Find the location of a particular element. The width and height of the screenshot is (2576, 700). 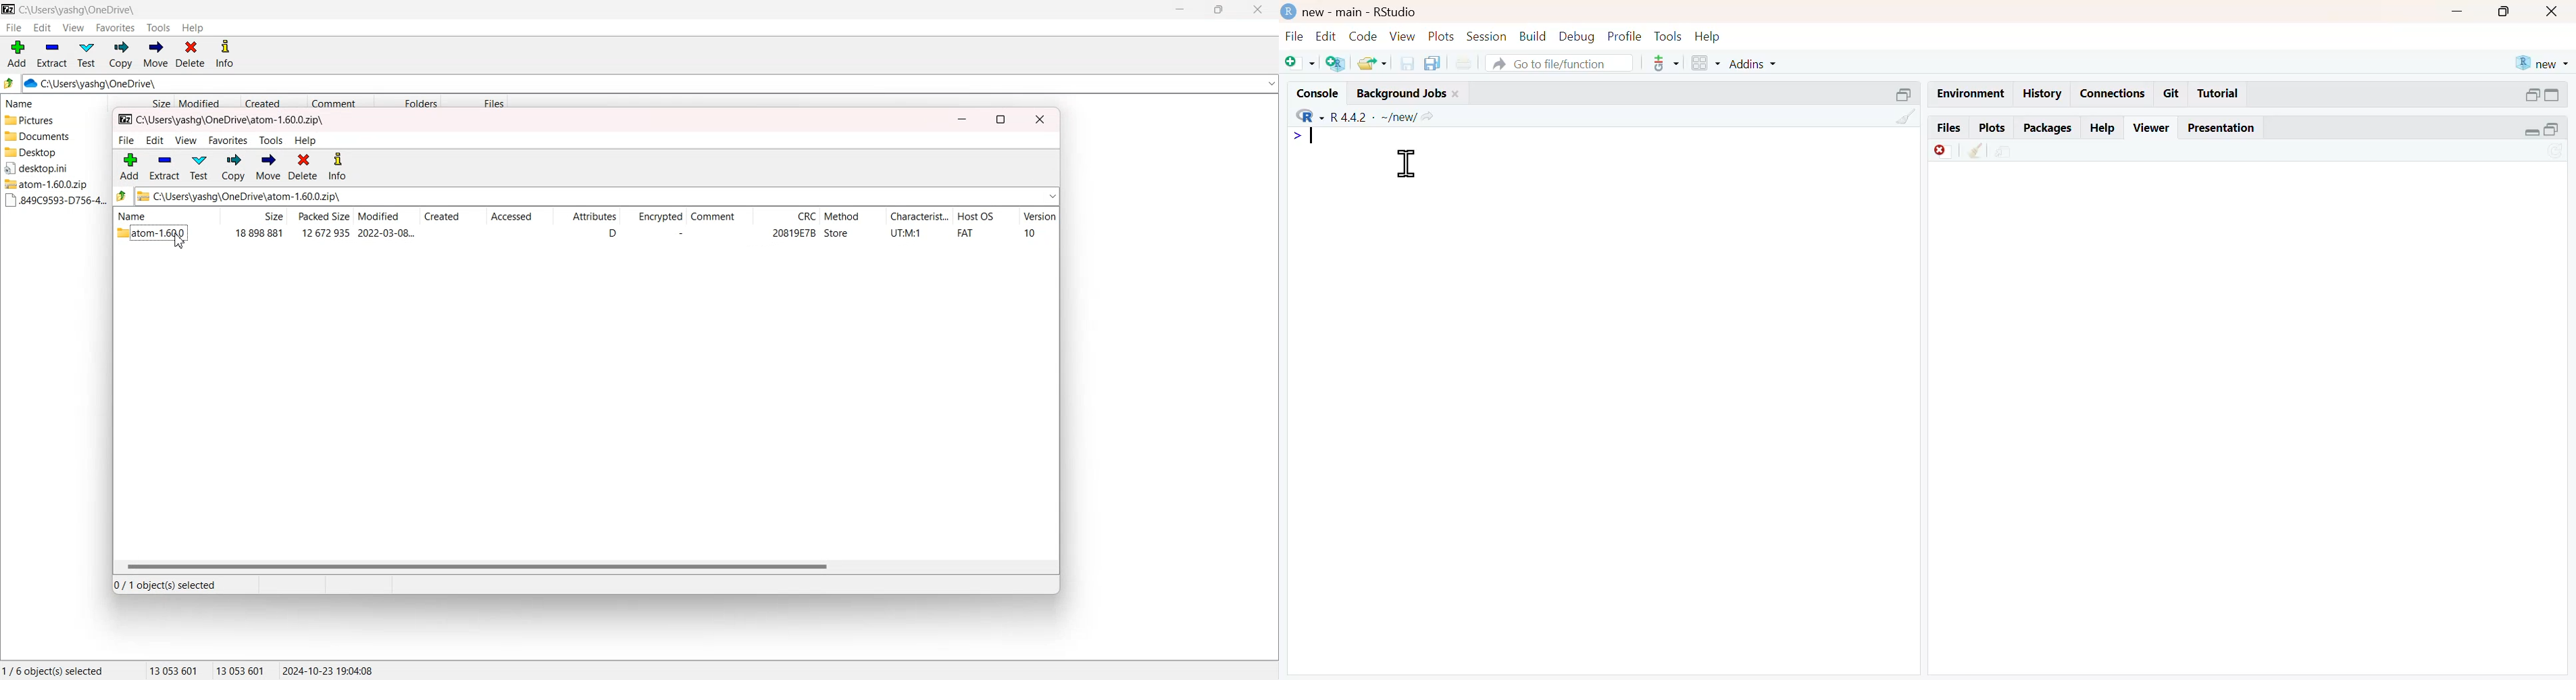

help is located at coordinates (1711, 35).